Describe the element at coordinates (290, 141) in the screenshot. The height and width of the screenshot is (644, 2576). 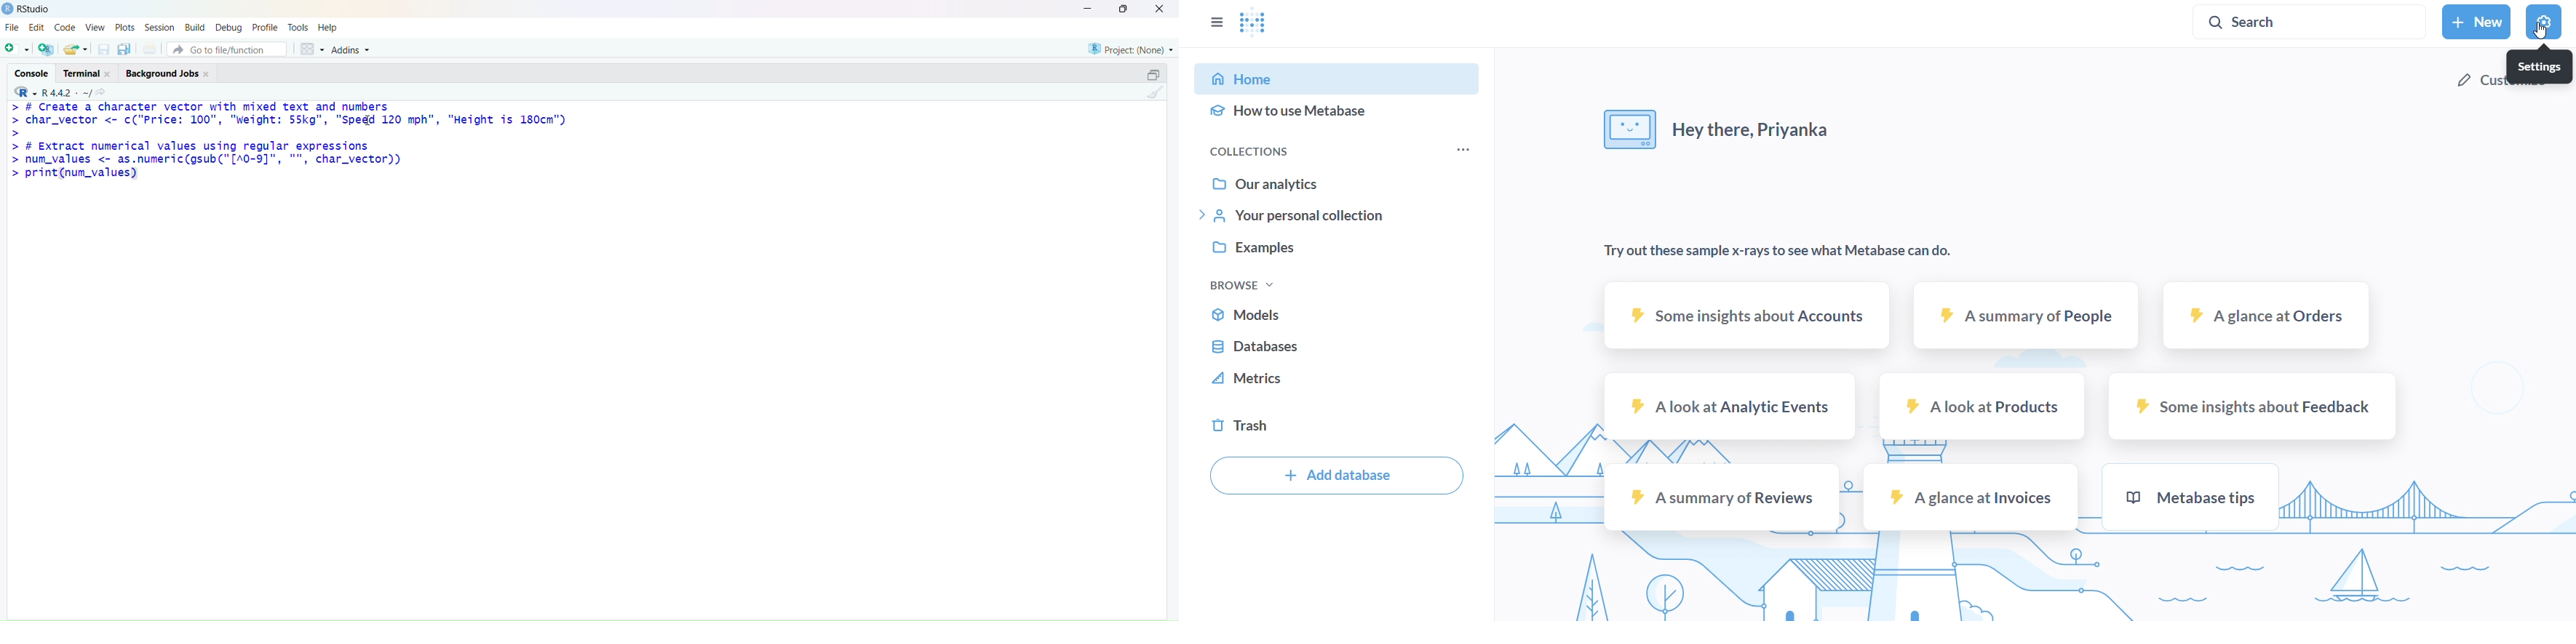
I see `> # Create a character vector with mixed text and numberschar_vector <- c("Price: 100", "weight: 55kg", "Speed 120 mph", "Height is 180cm")# Extract numerical values using regular expressionsnum_values <- as.numeric(gsub("[A0-9]", "", char_vector))> print(num_values)` at that location.